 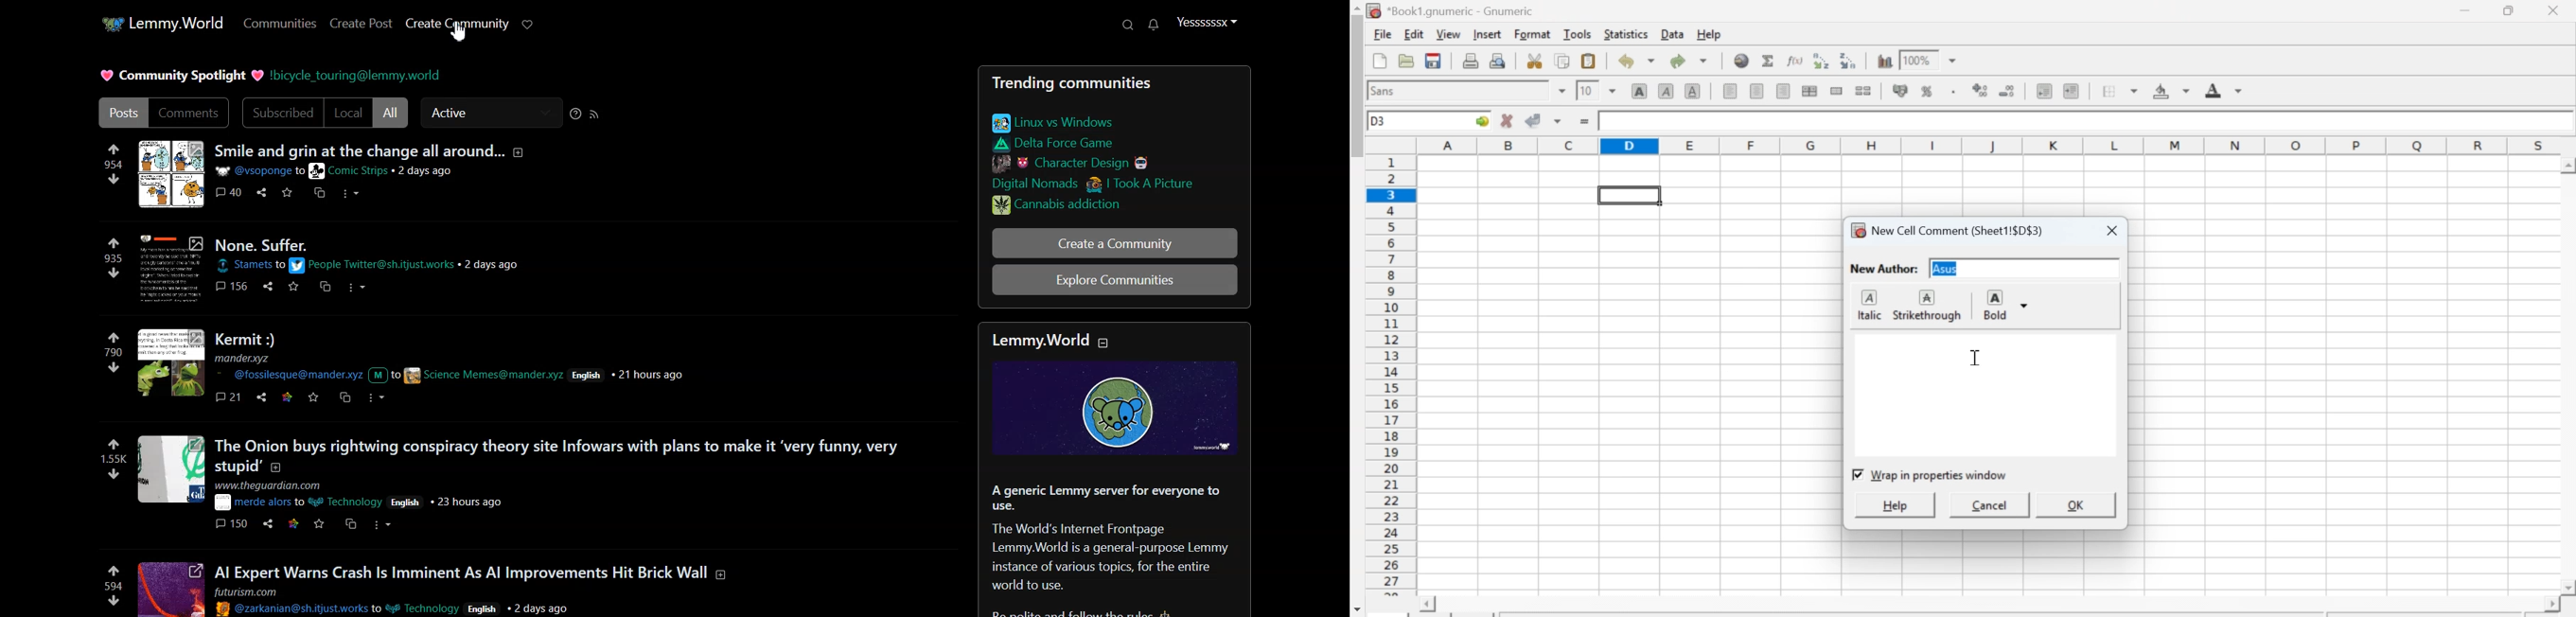 I want to click on Sum, so click(x=1770, y=62).